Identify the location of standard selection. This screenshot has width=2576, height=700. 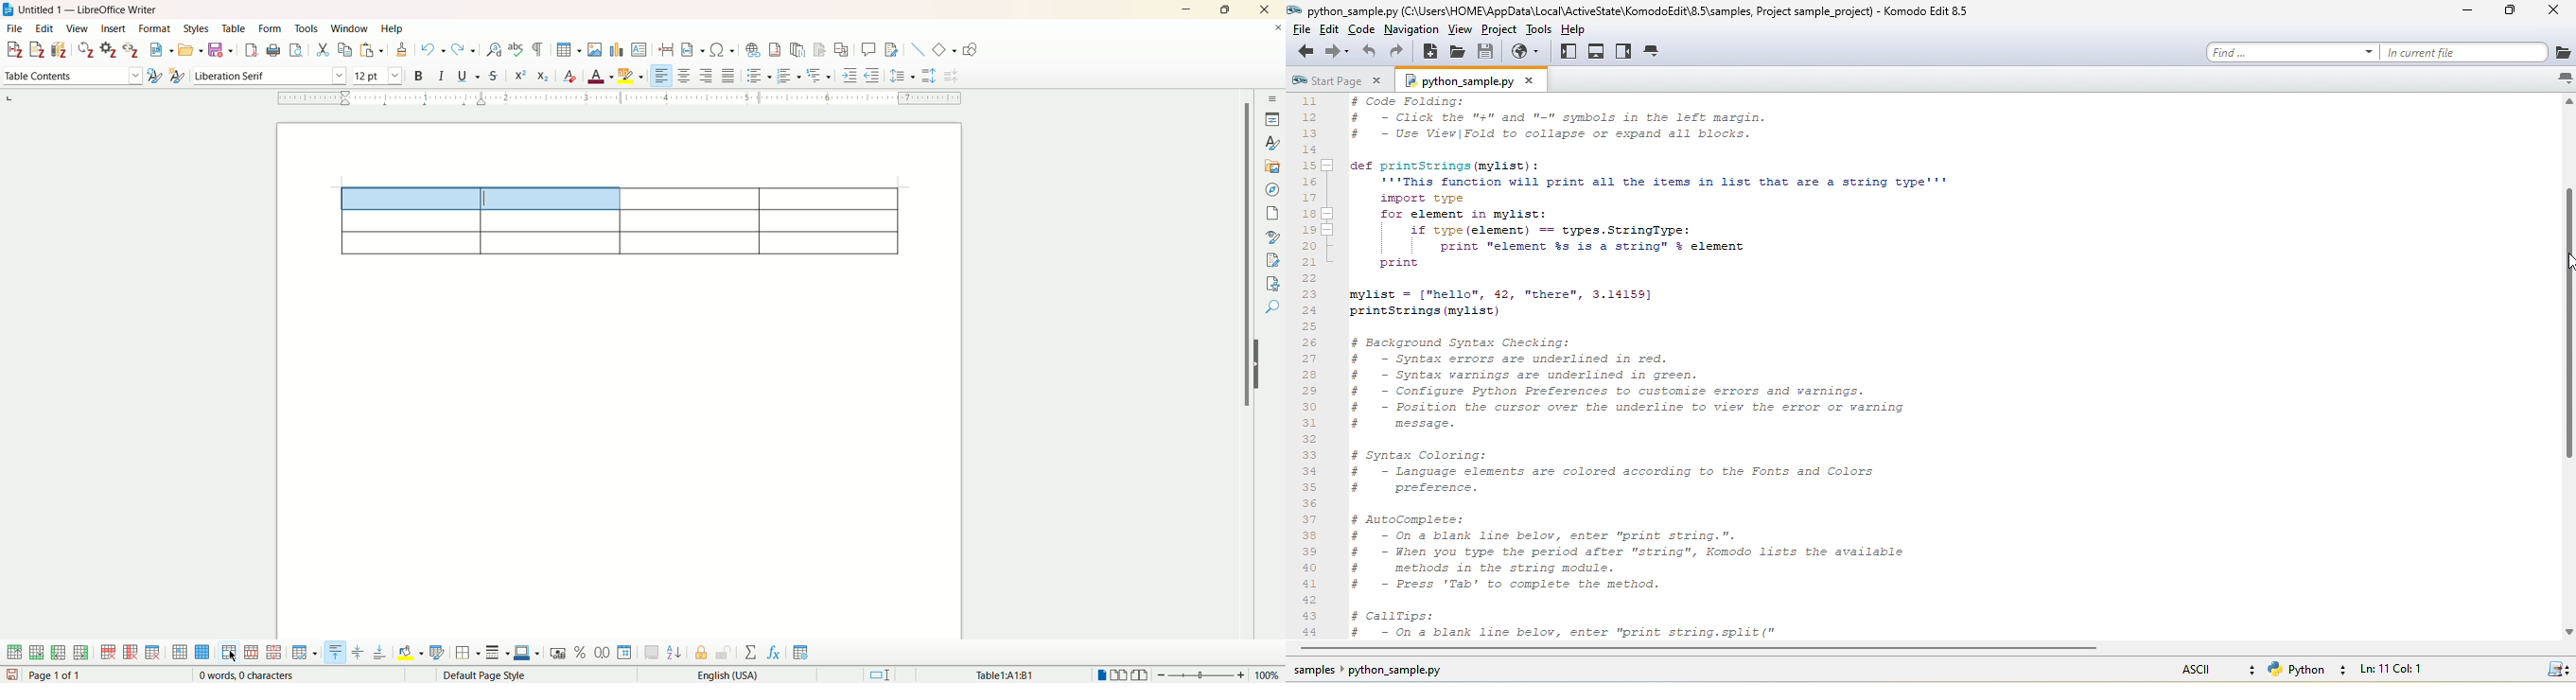
(889, 674).